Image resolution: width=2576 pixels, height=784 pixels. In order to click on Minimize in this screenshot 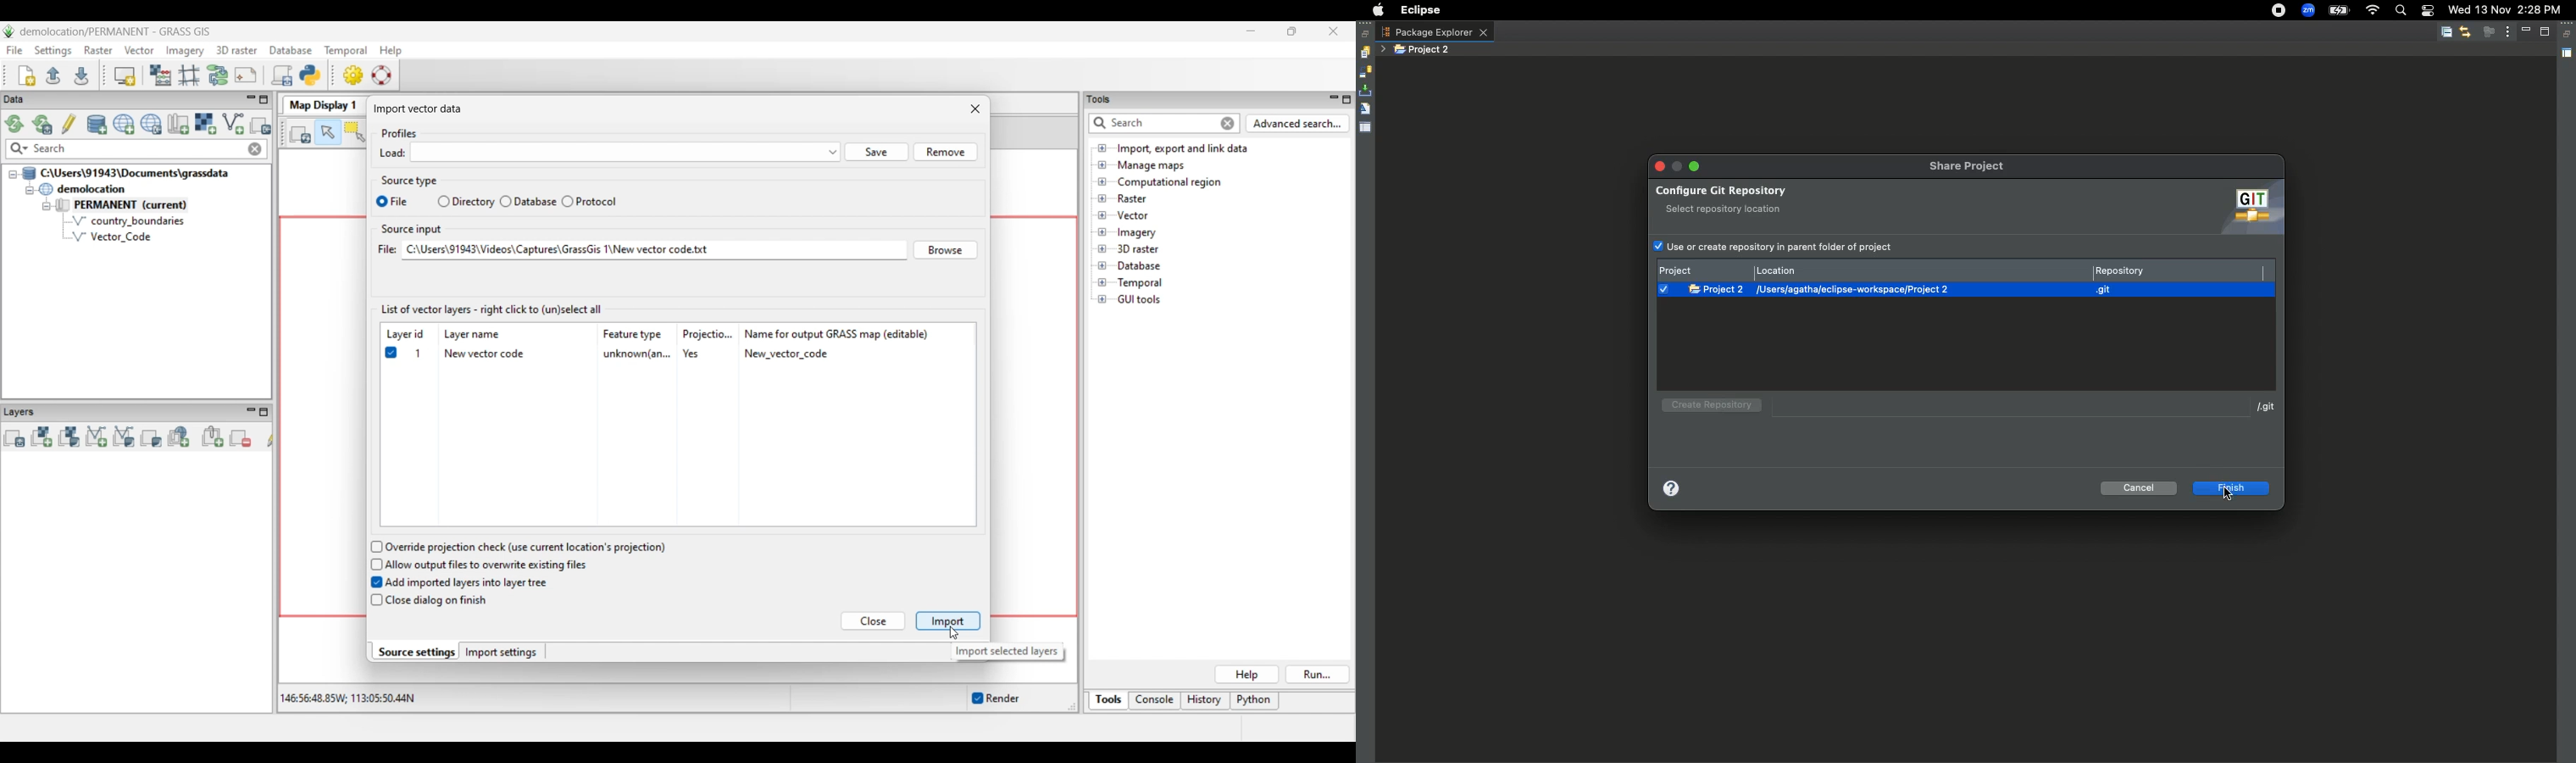, I will do `click(1693, 166)`.